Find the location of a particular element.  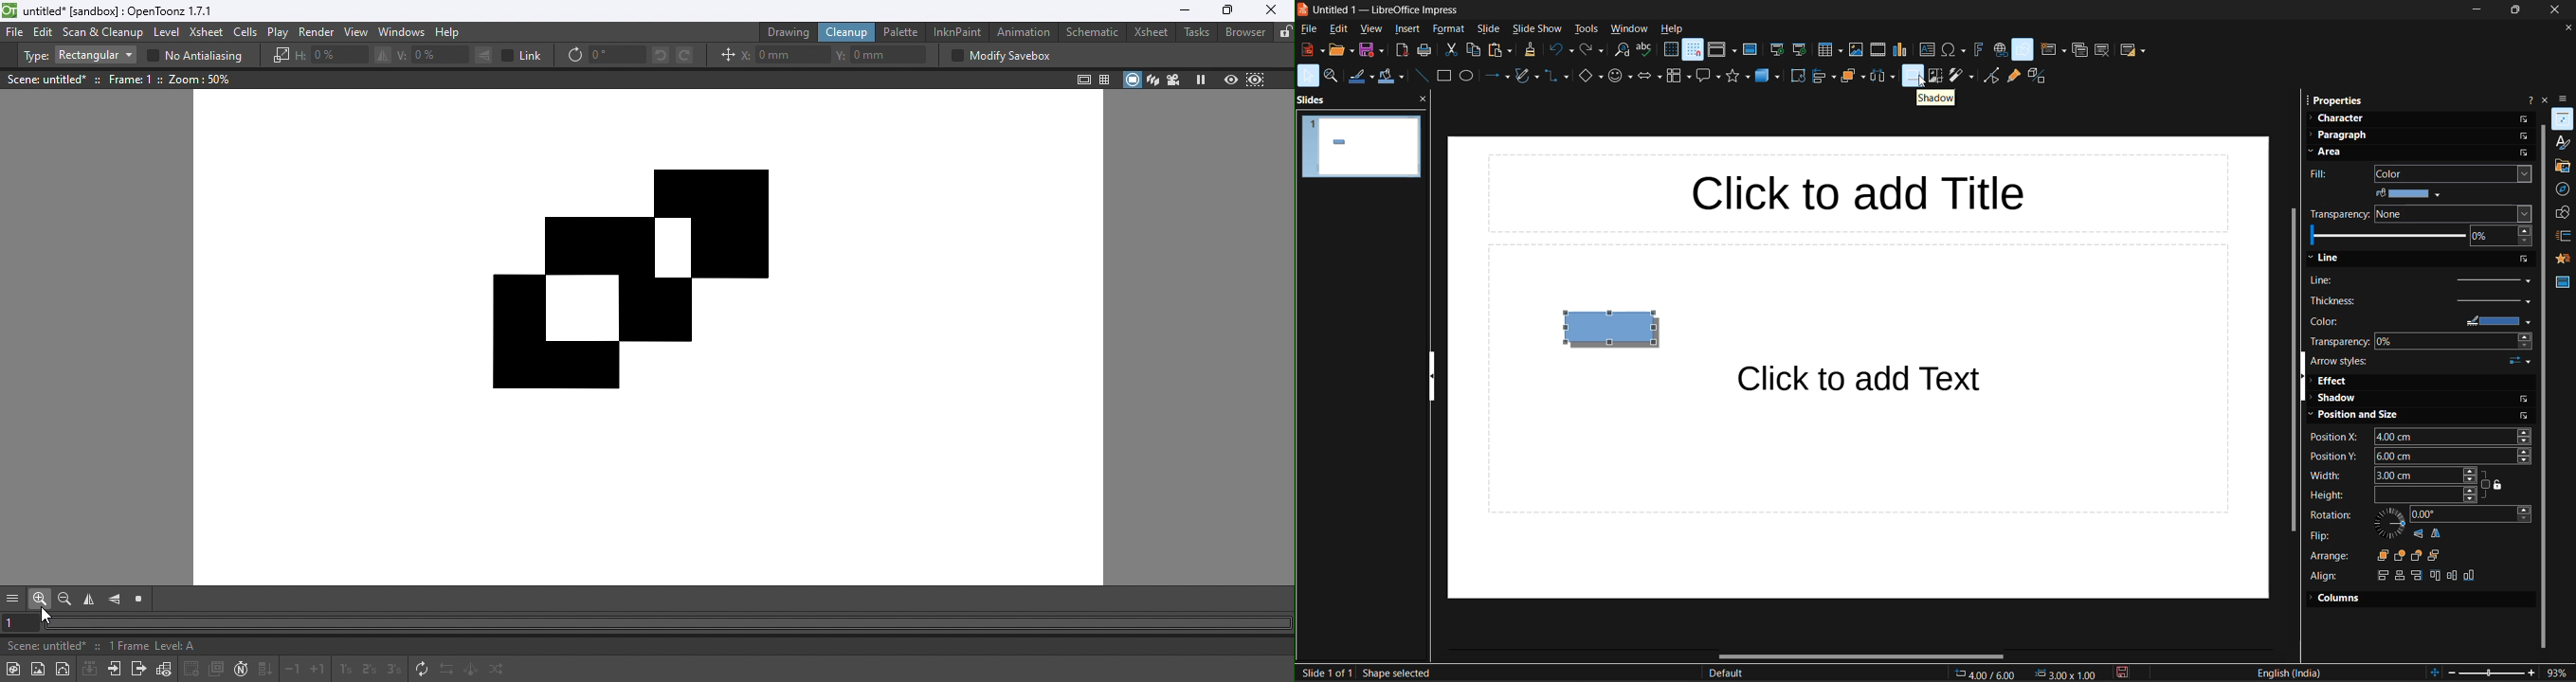

redo is located at coordinates (1591, 51).